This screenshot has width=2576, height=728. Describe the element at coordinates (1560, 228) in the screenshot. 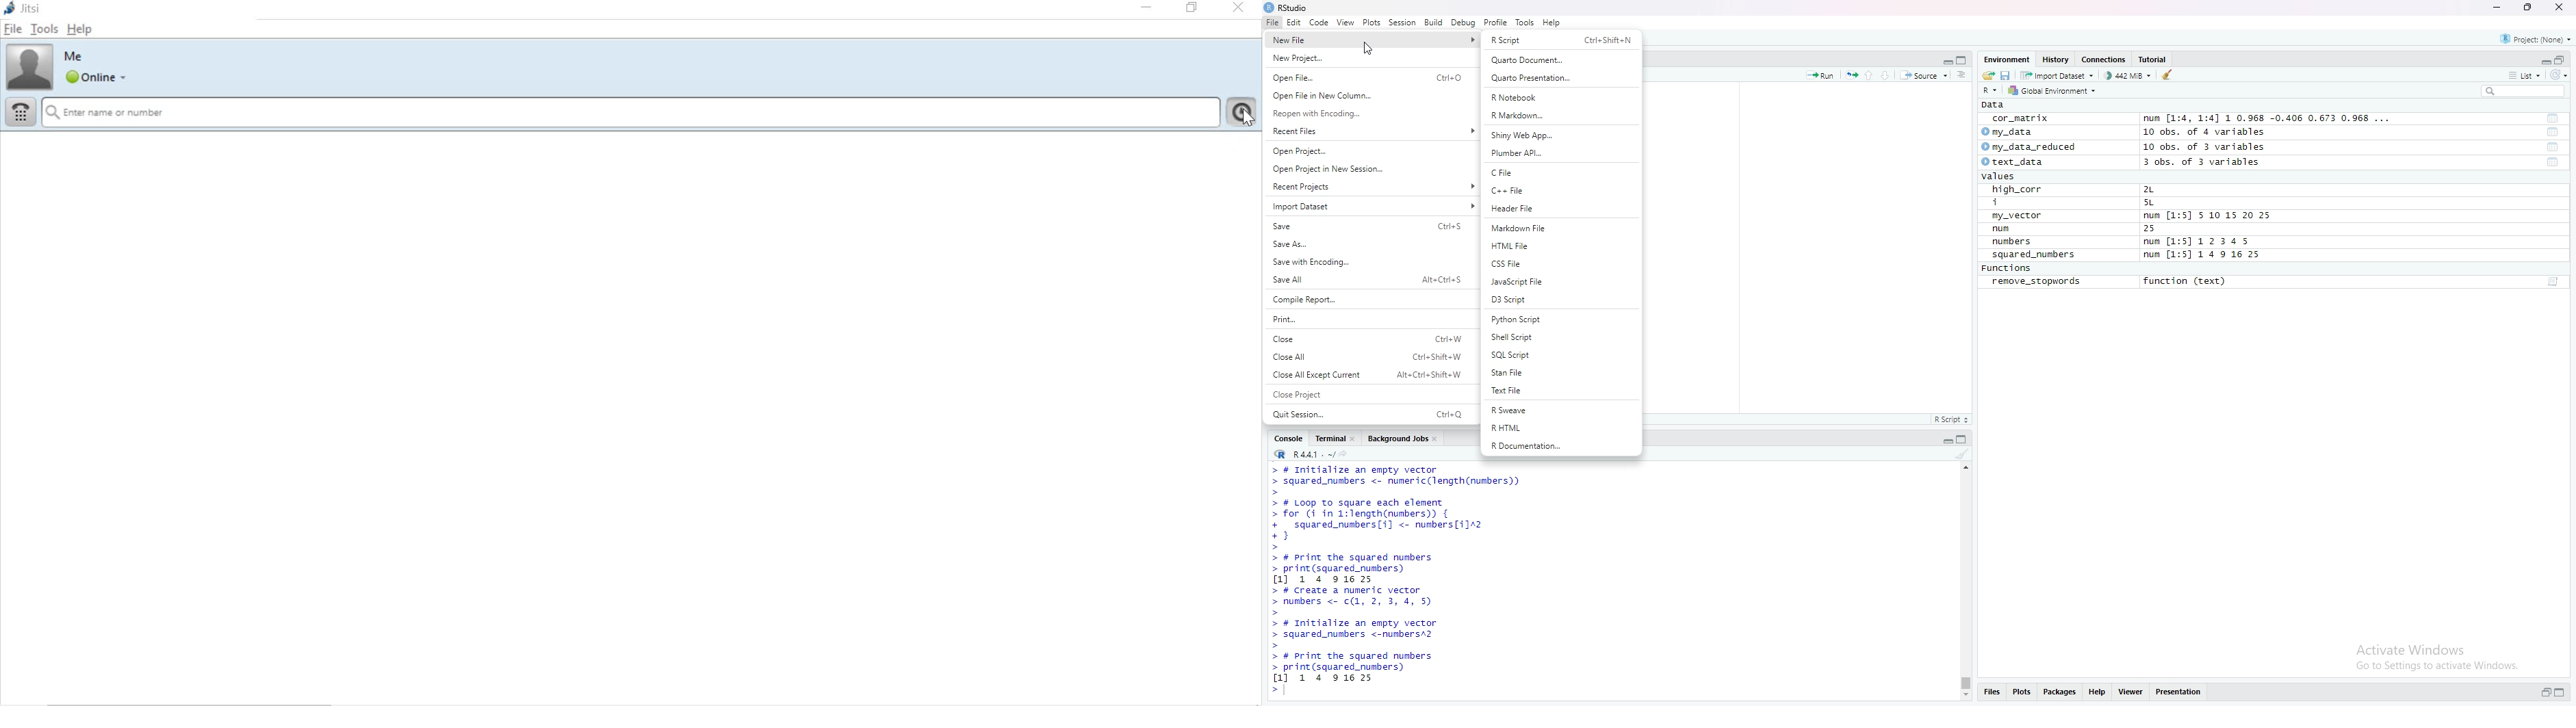

I see `Markdown File` at that location.